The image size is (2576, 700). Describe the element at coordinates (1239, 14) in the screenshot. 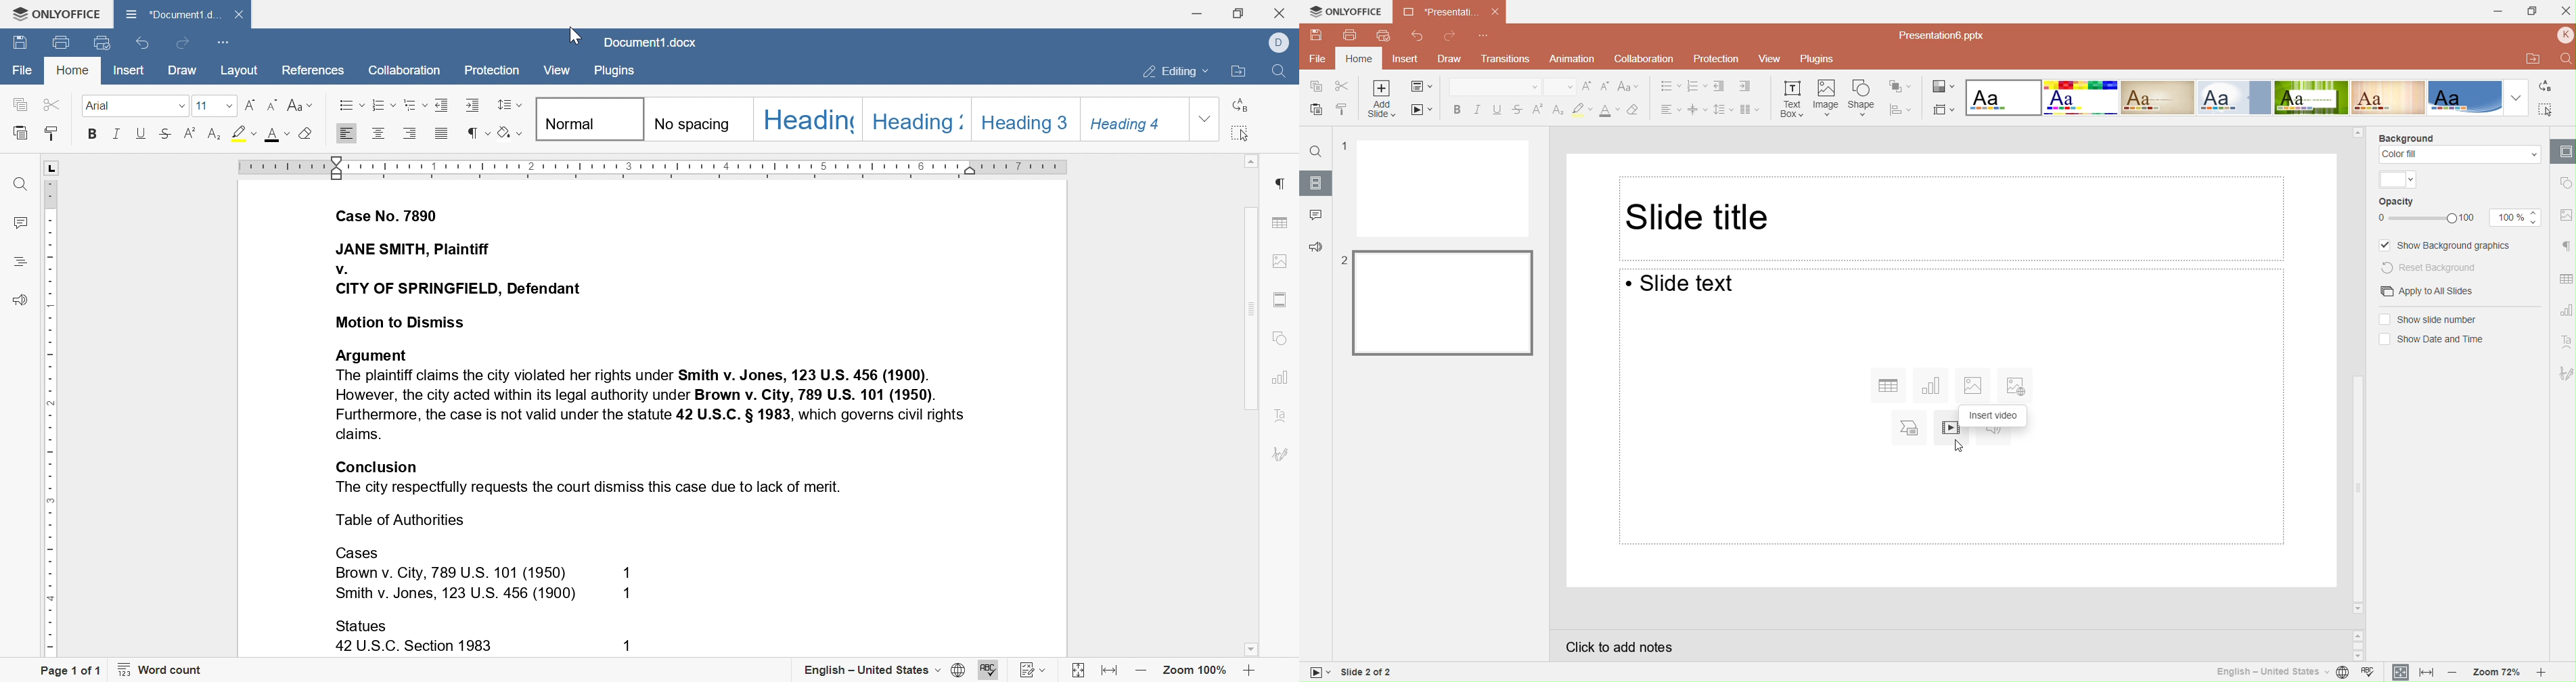

I see `restore down` at that location.